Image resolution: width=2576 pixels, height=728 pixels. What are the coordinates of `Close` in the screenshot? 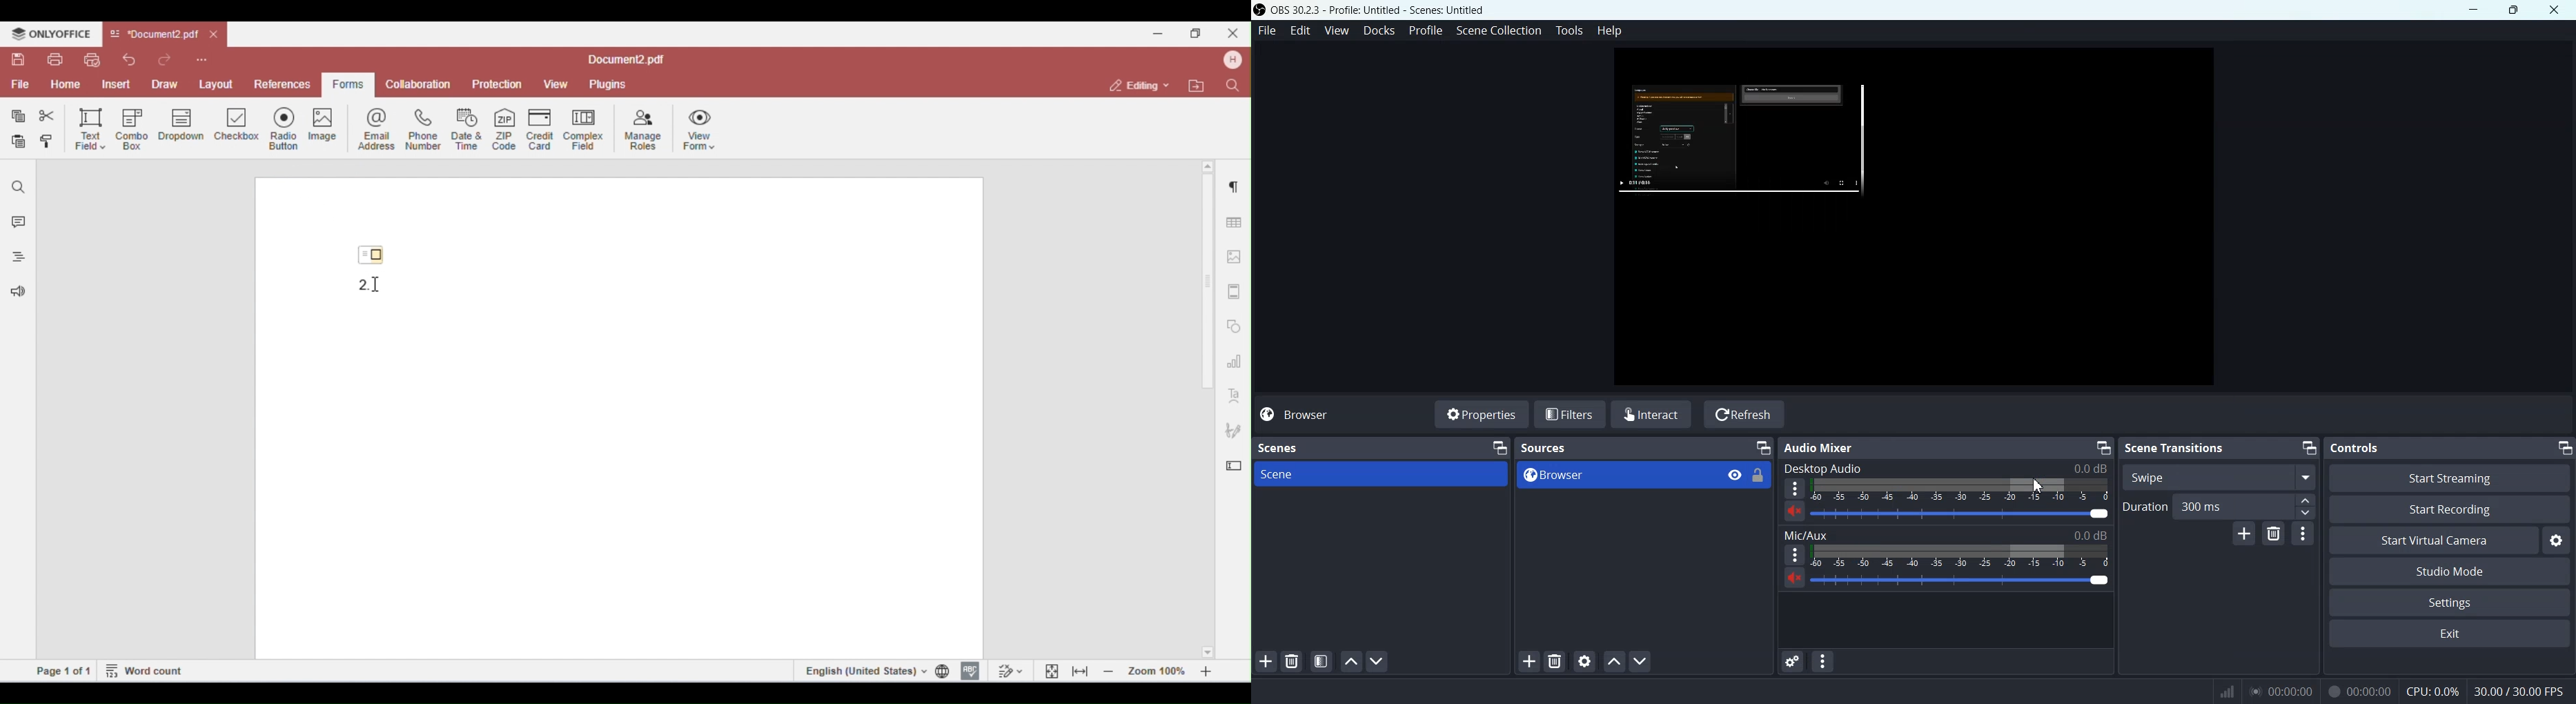 It's located at (2555, 9).